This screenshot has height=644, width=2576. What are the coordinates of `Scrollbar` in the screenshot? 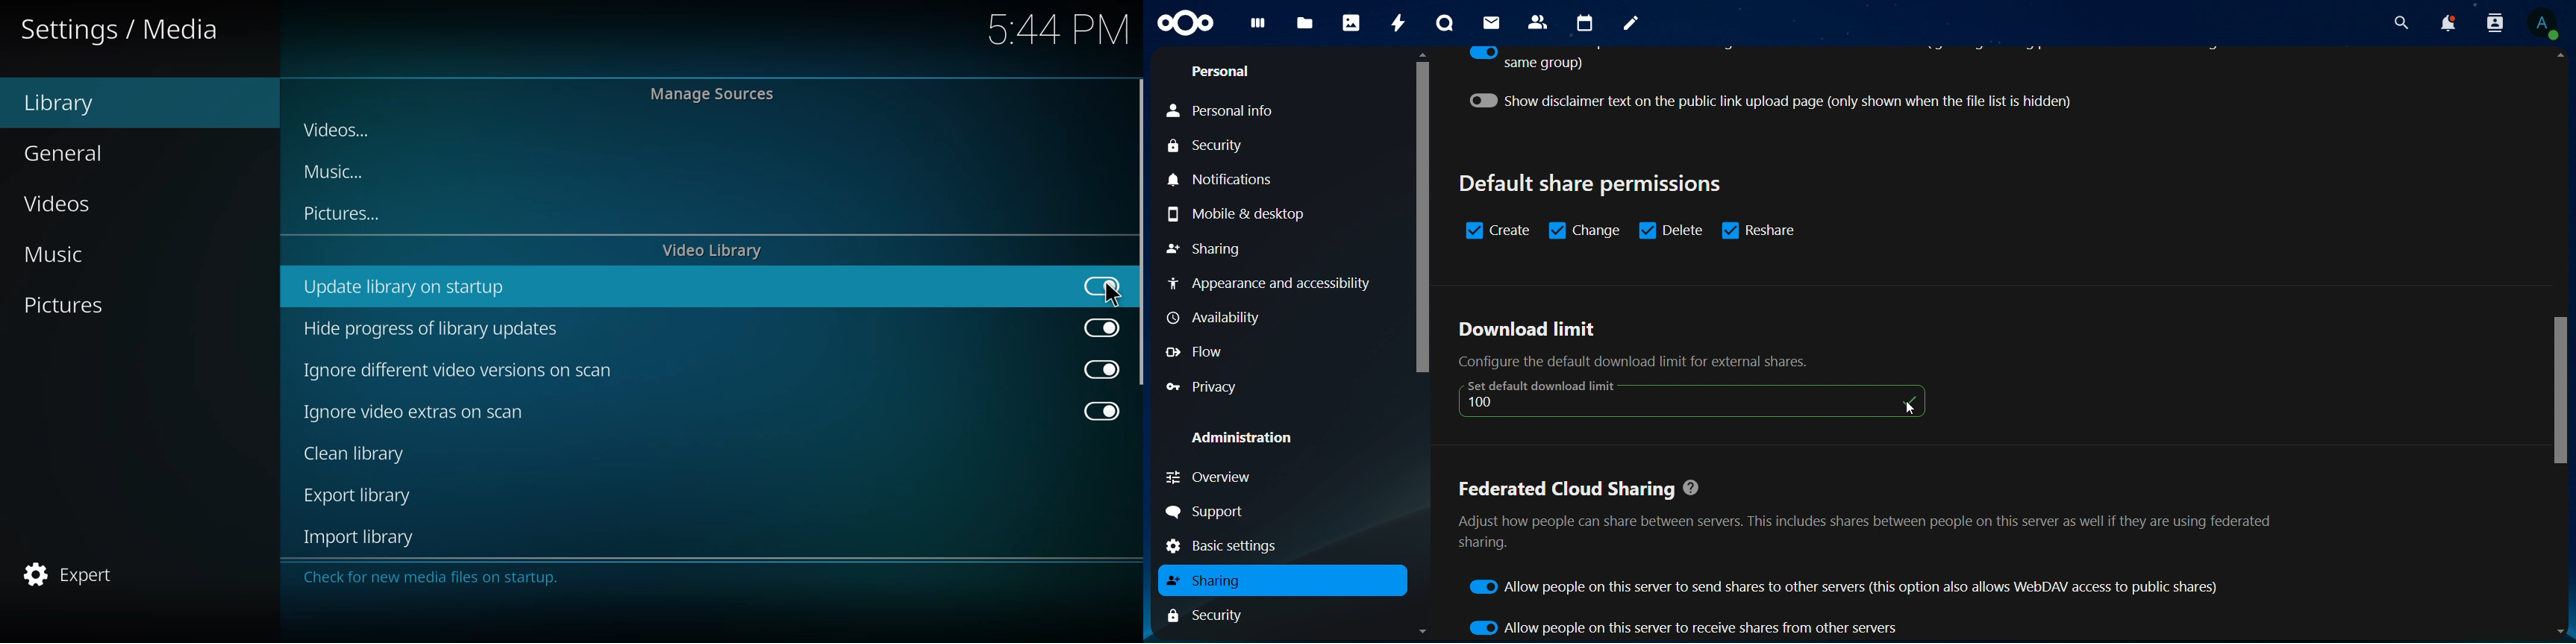 It's located at (1419, 345).